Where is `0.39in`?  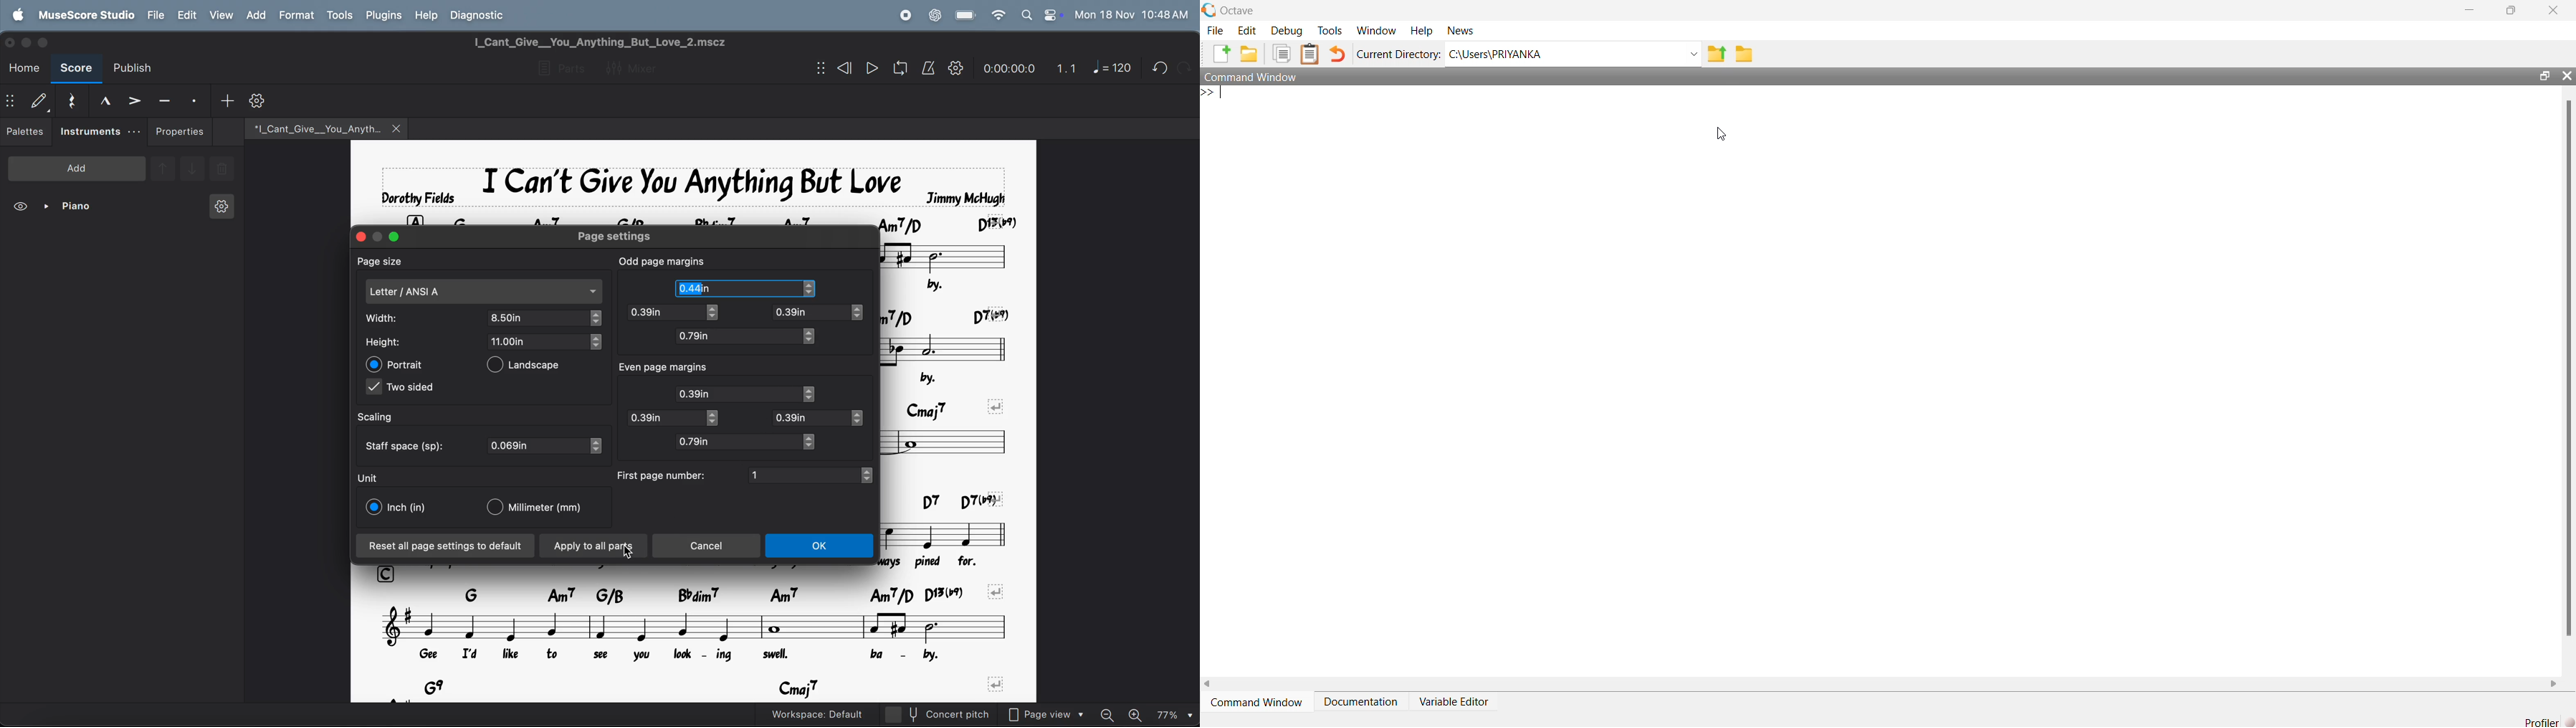 0.39in is located at coordinates (811, 417).